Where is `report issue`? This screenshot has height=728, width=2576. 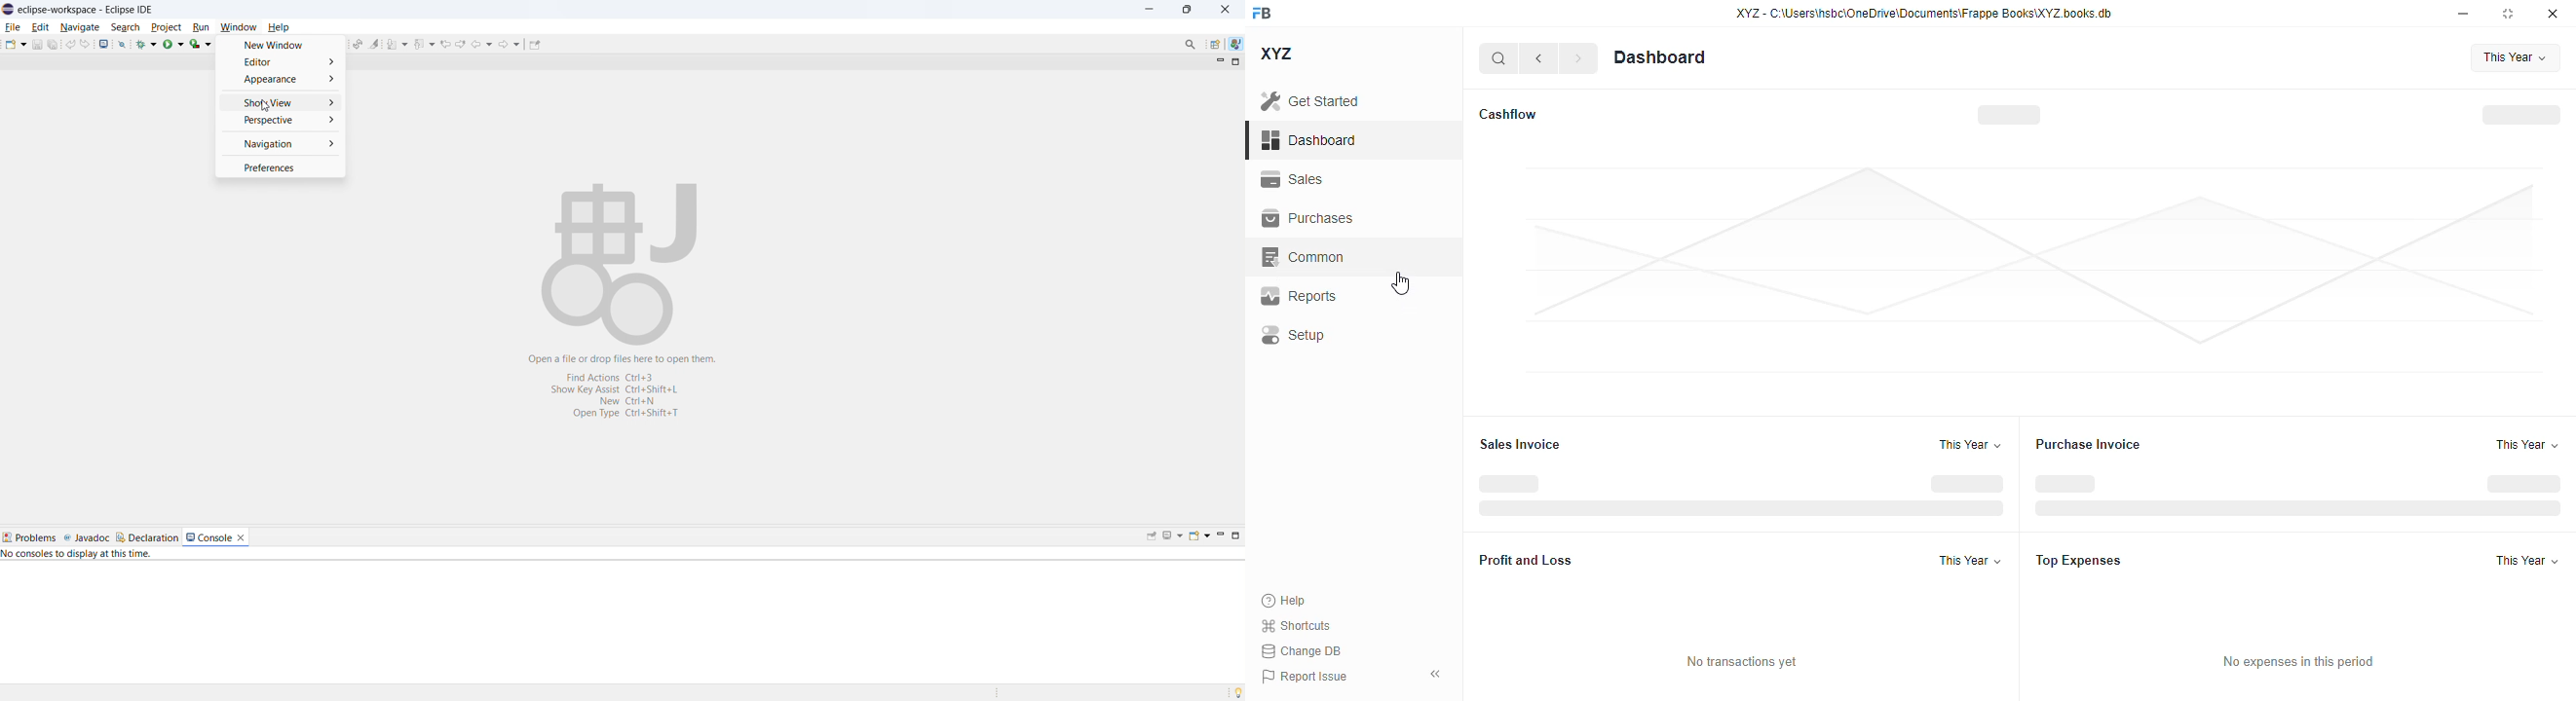
report issue is located at coordinates (1305, 677).